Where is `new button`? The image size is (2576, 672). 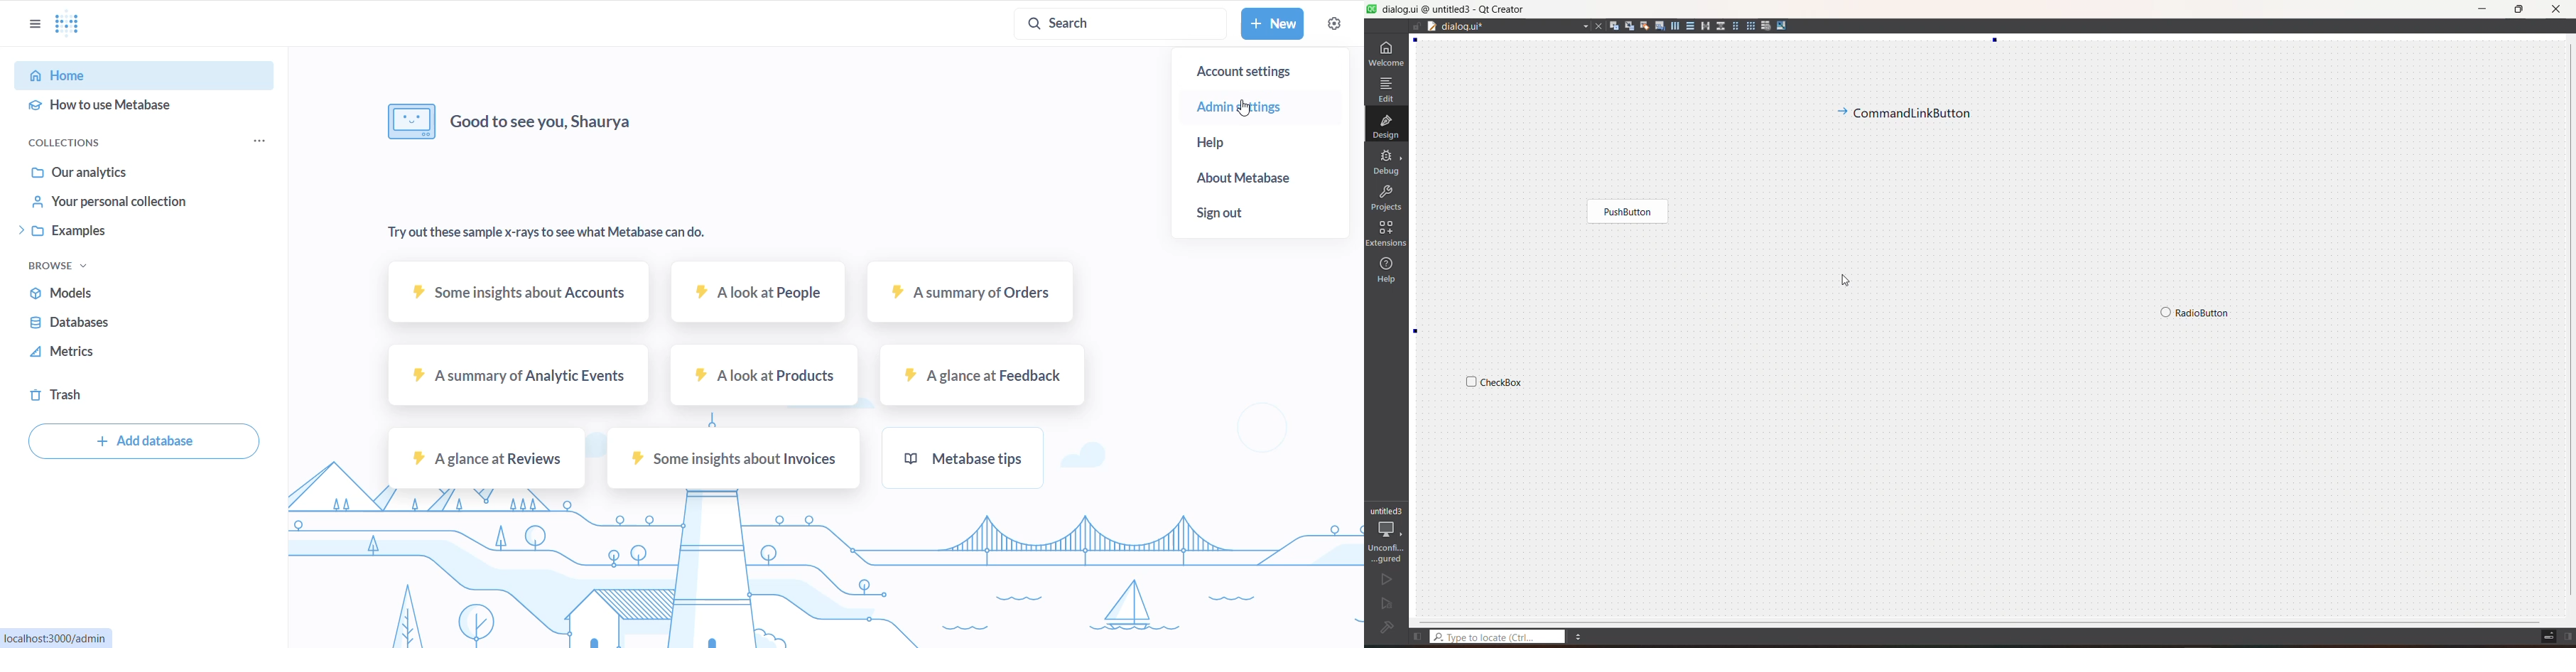 new button is located at coordinates (1272, 26).